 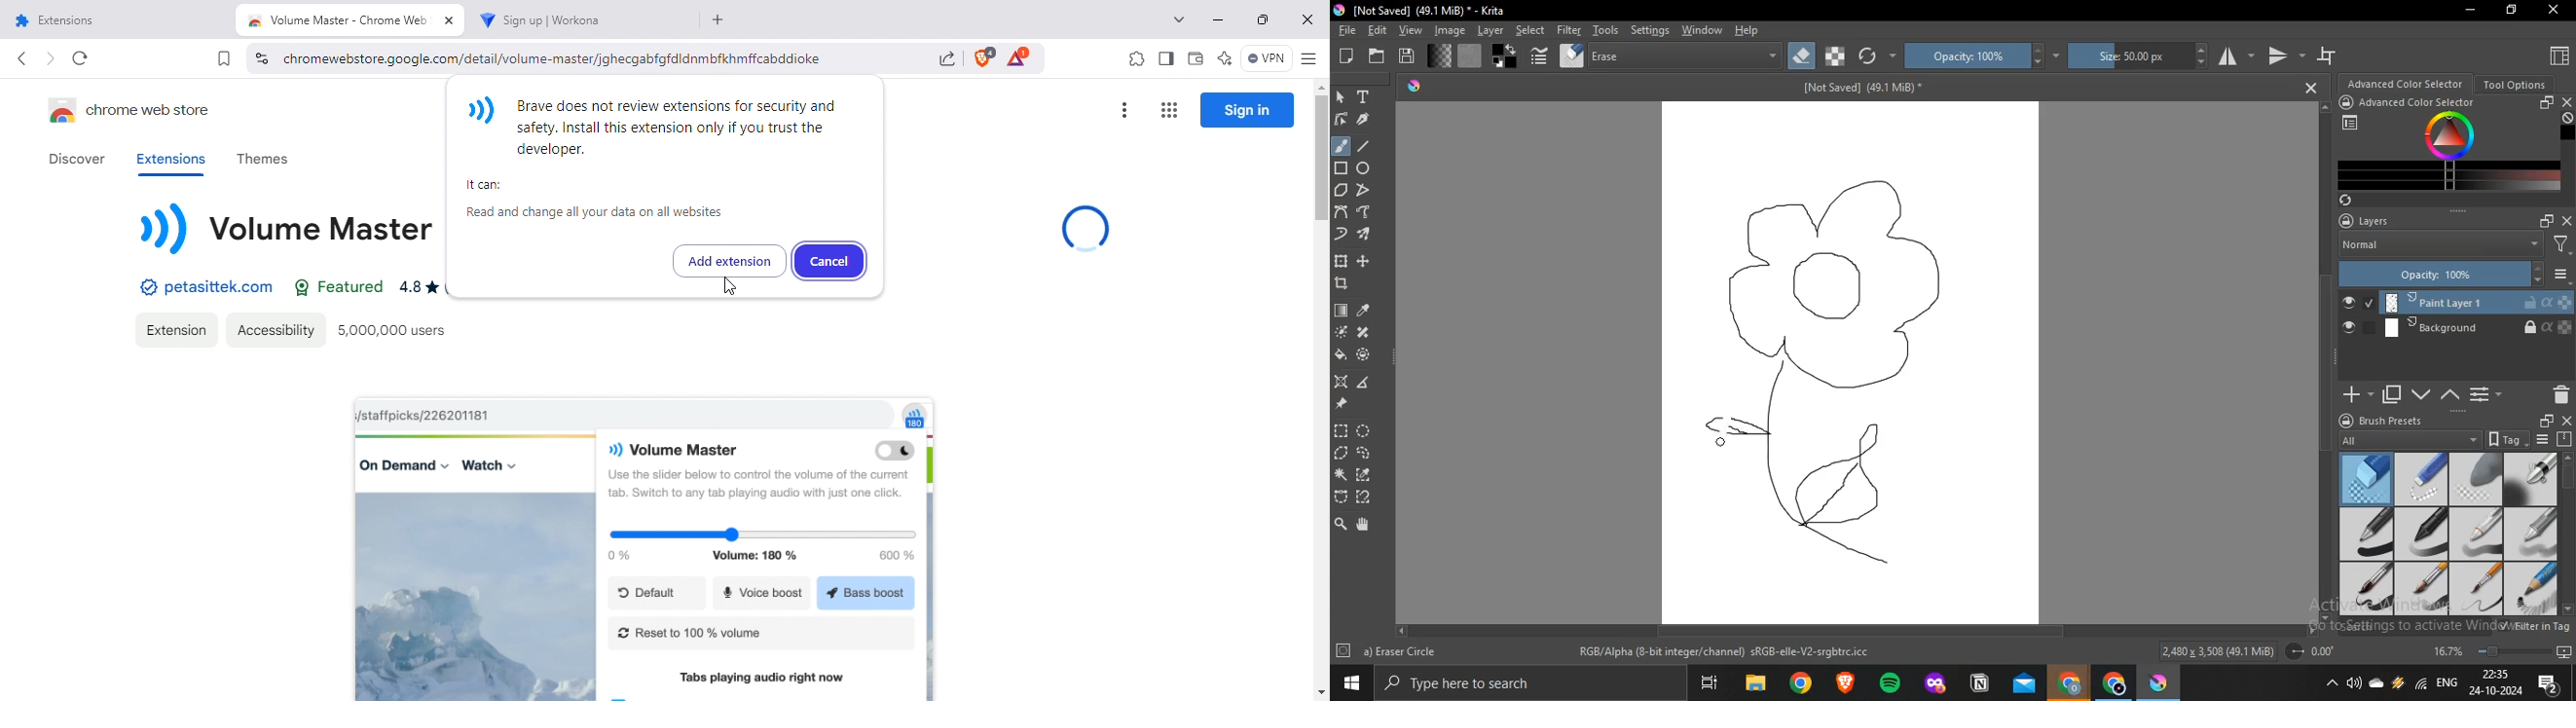 I want to click on Options, so click(x=2544, y=439).